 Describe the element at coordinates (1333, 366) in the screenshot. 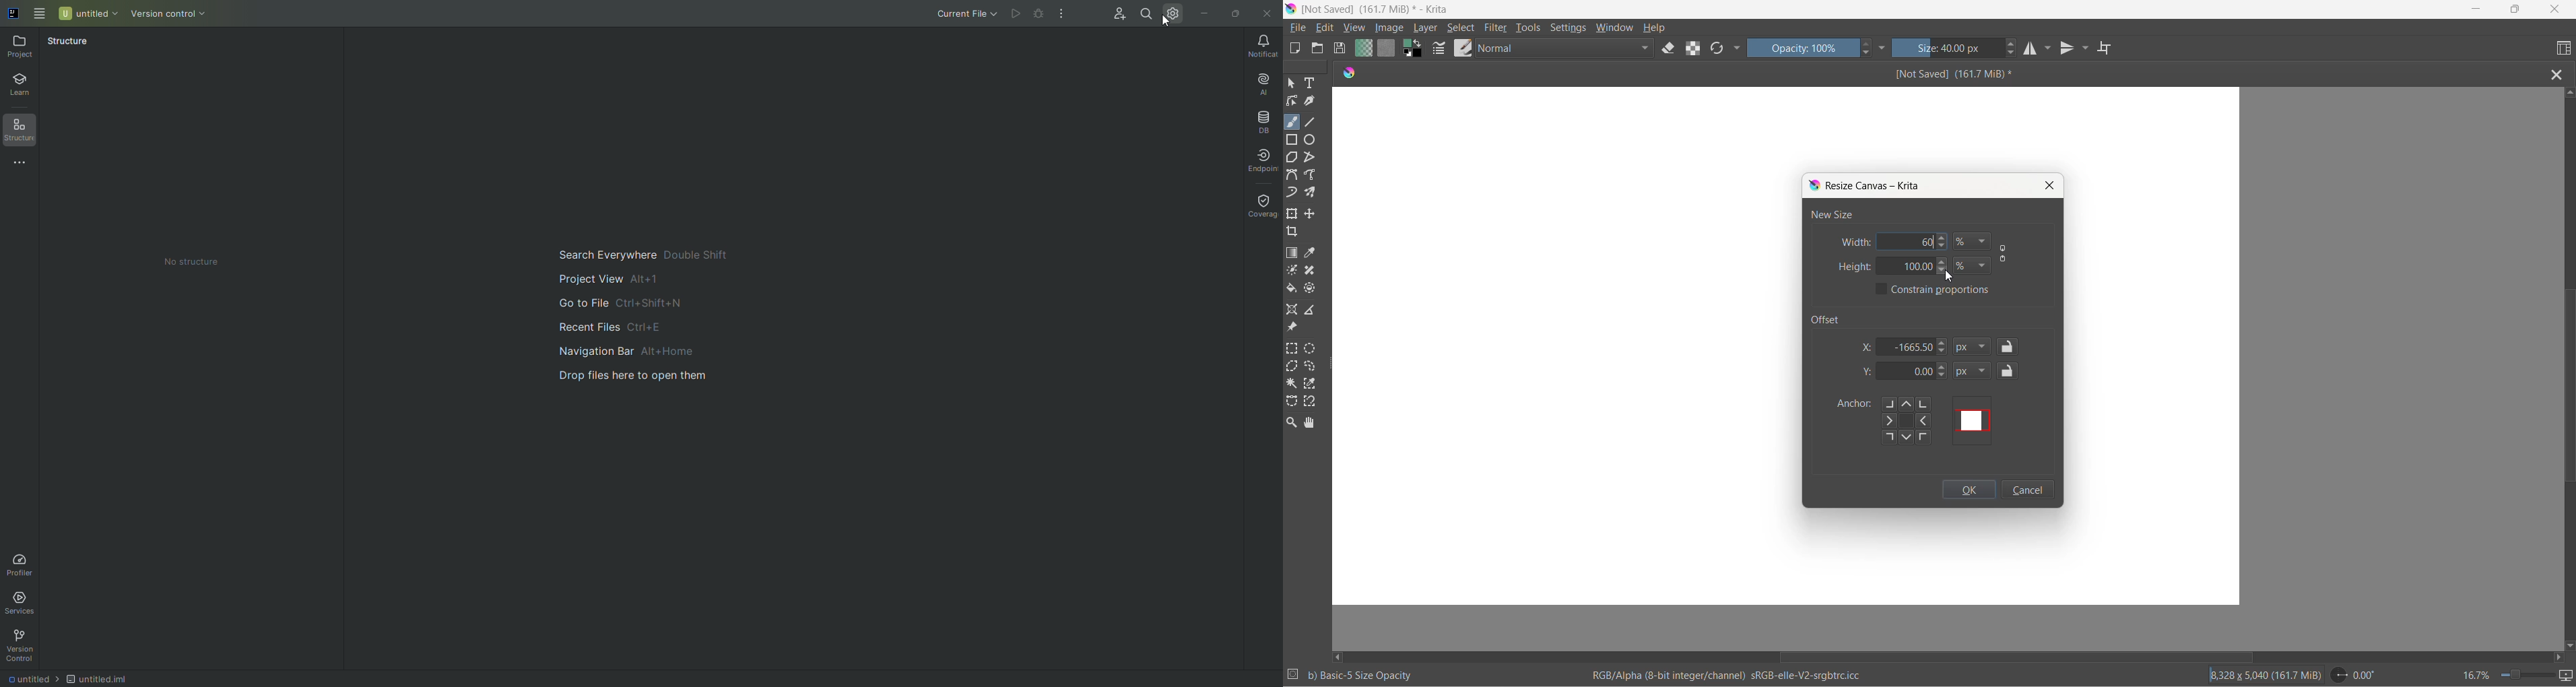

I see `resize` at that location.